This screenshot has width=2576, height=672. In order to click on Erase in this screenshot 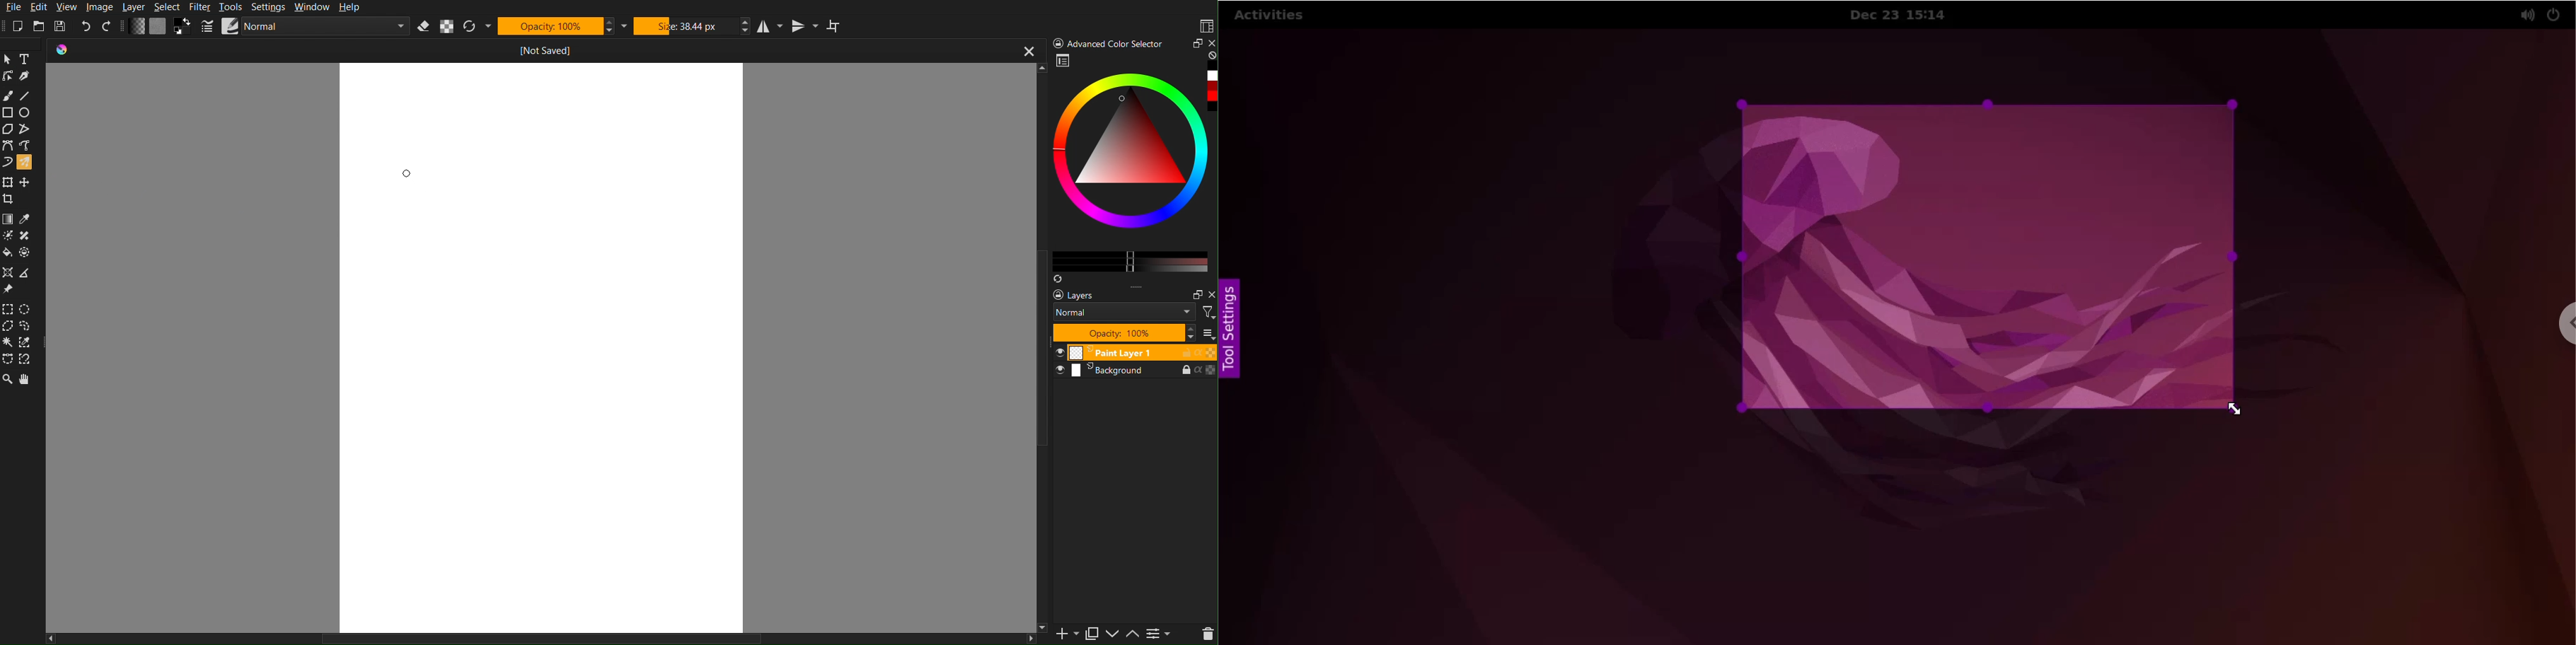, I will do `click(424, 27)`.